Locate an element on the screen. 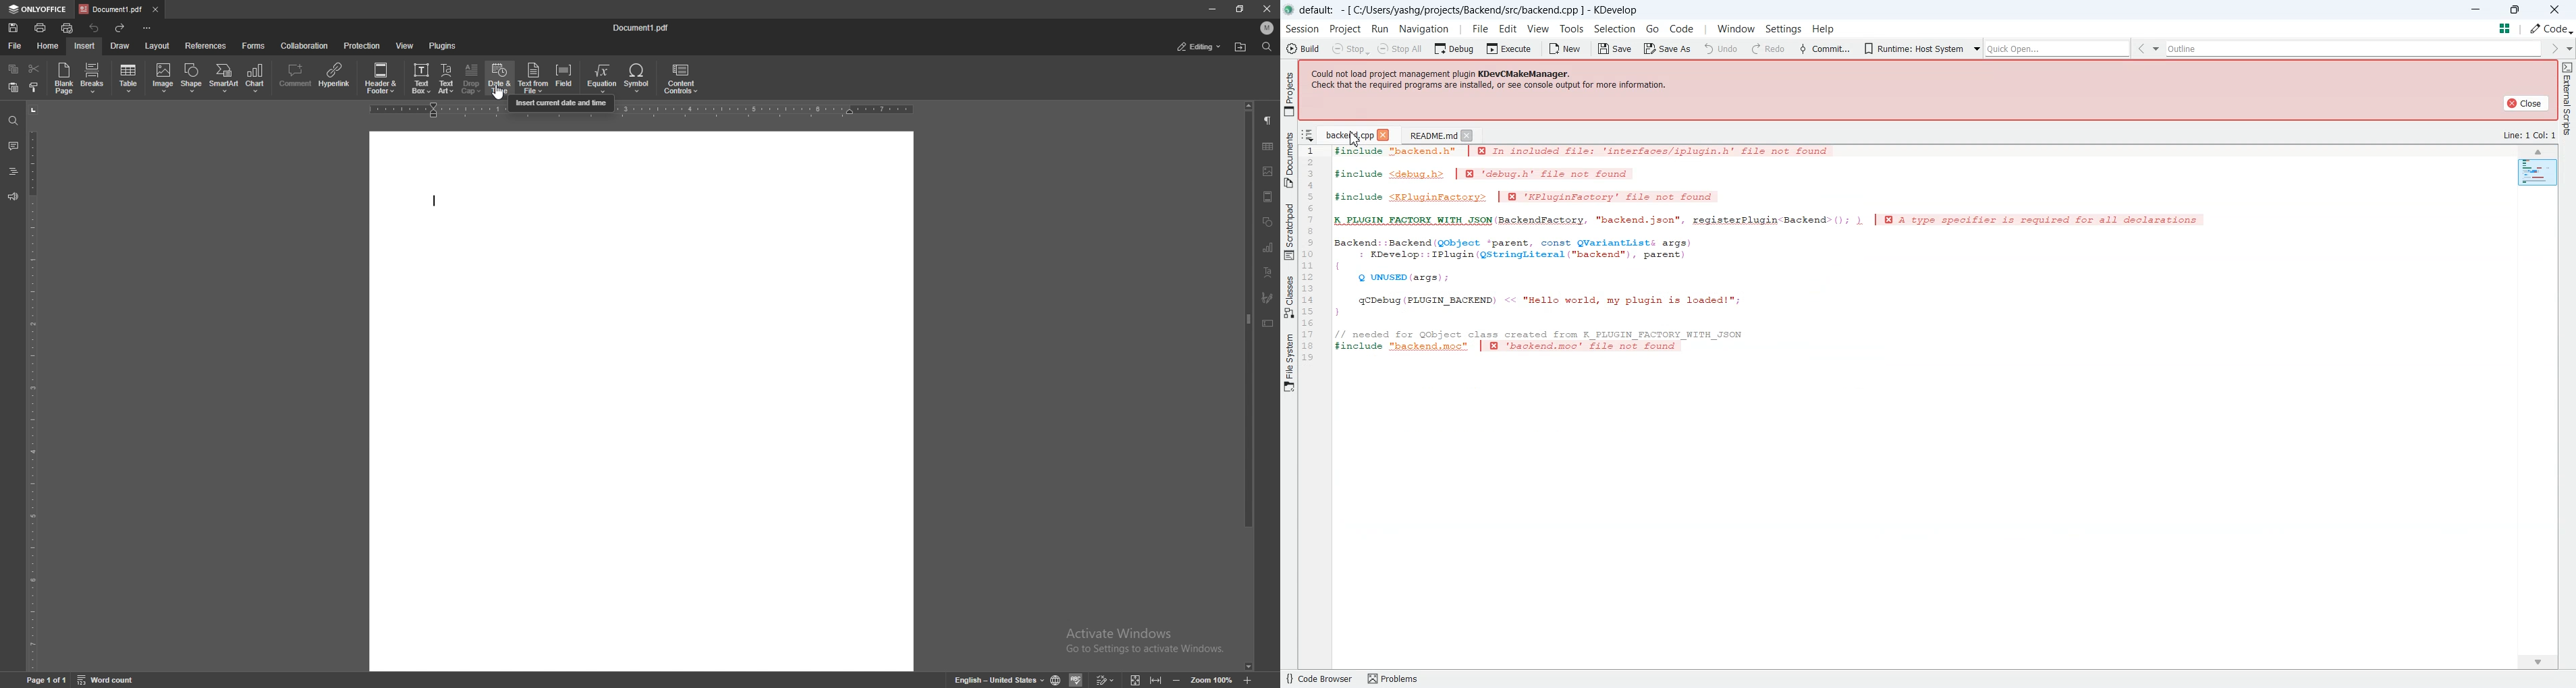 Image resolution: width=2576 pixels, height=700 pixels. forms is located at coordinates (253, 46).